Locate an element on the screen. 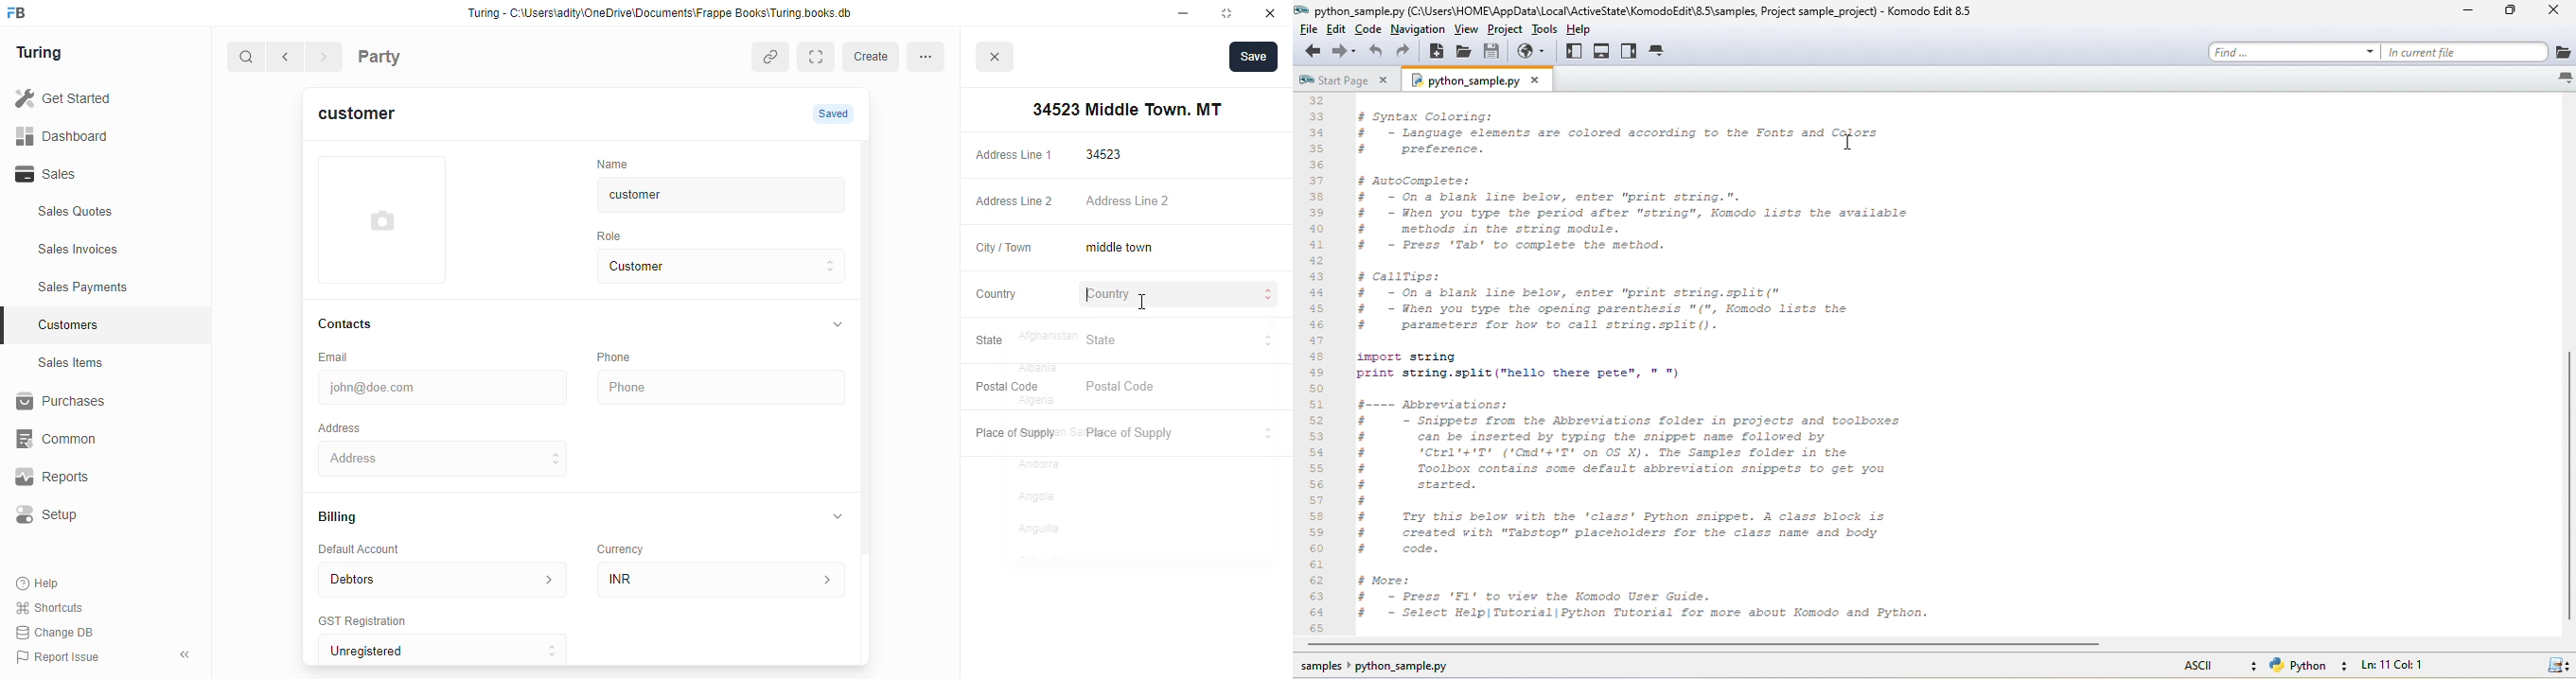  collapse is located at coordinates (836, 325).